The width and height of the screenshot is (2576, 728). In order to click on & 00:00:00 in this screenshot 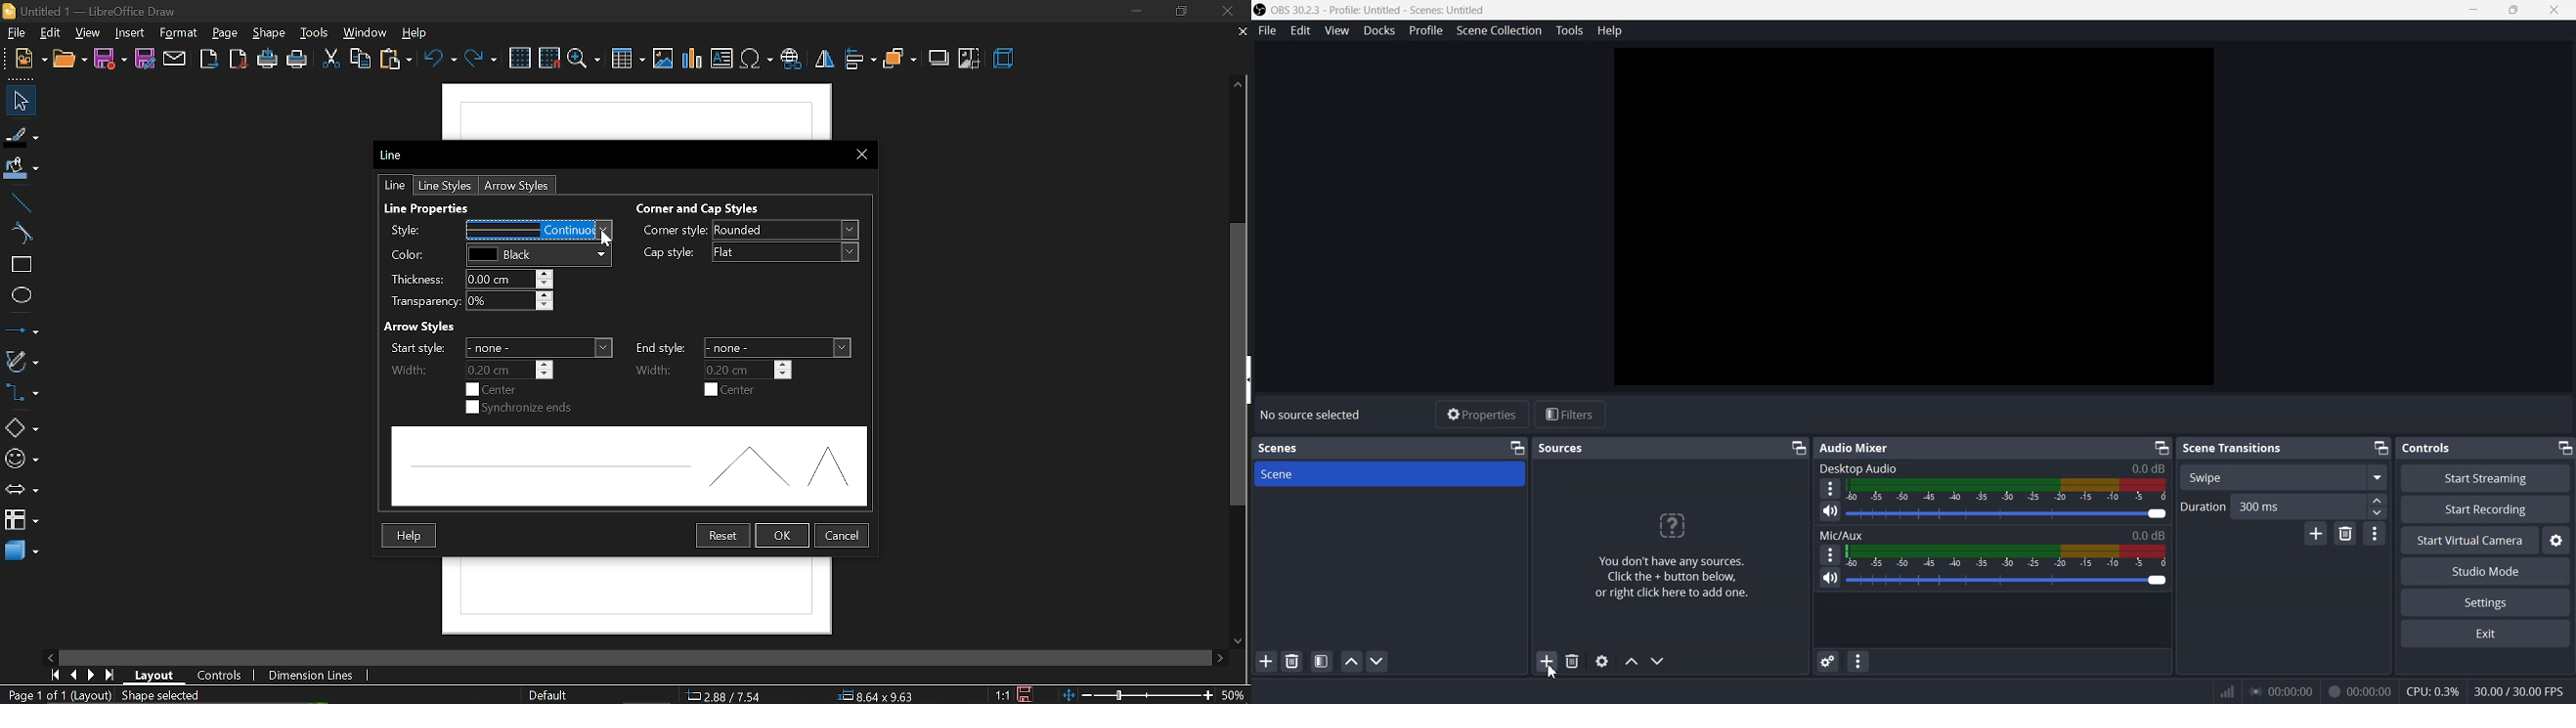, I will do `click(2360, 692)`.